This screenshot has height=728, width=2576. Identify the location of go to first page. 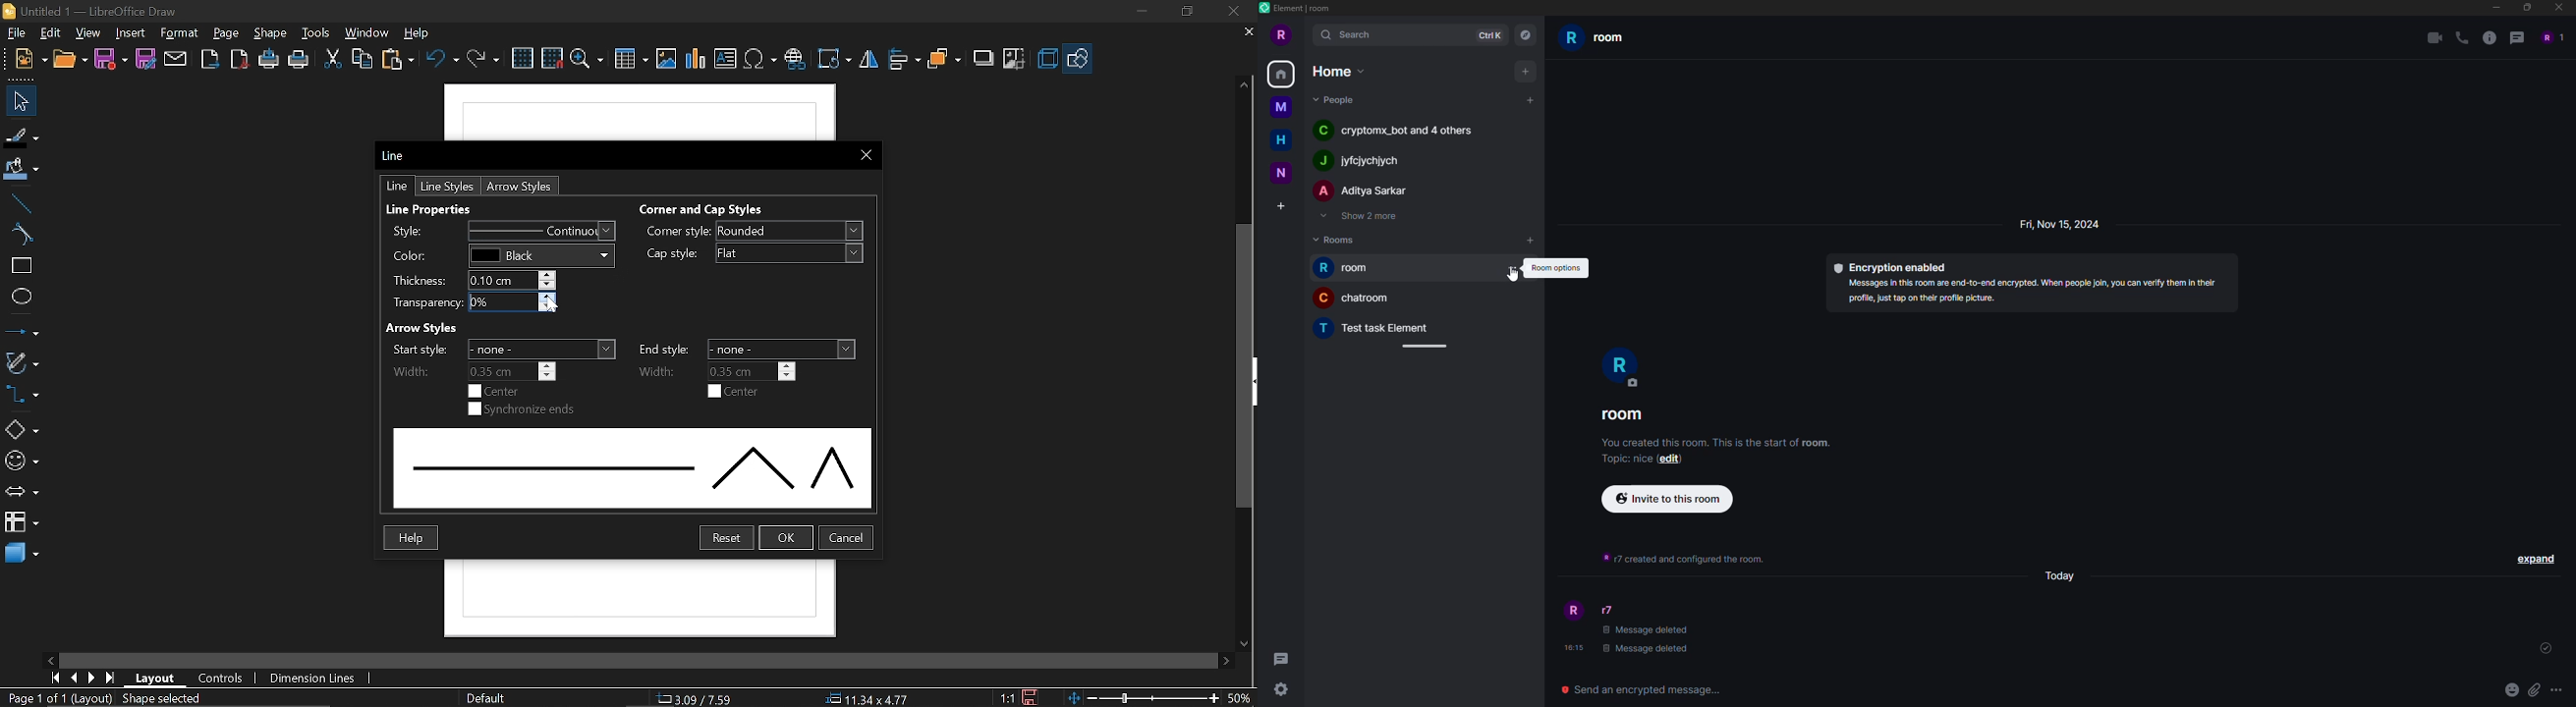
(53, 679).